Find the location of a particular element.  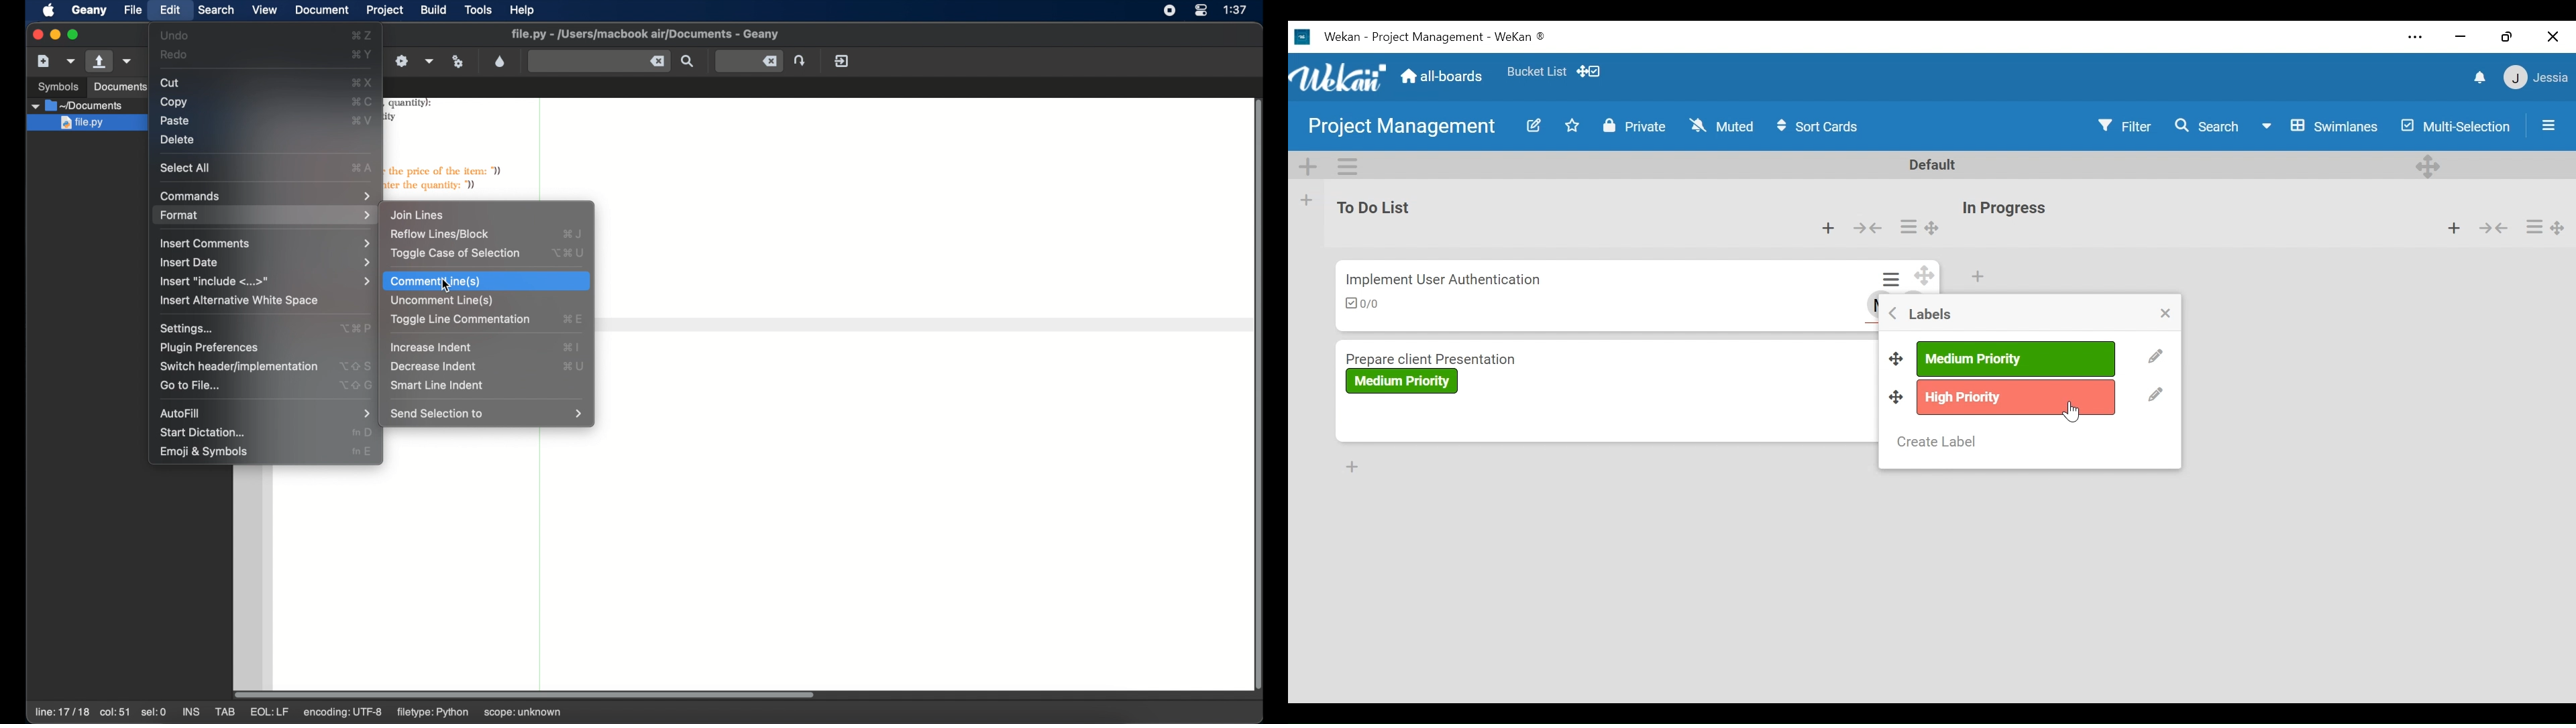

Close is located at coordinates (2553, 36).